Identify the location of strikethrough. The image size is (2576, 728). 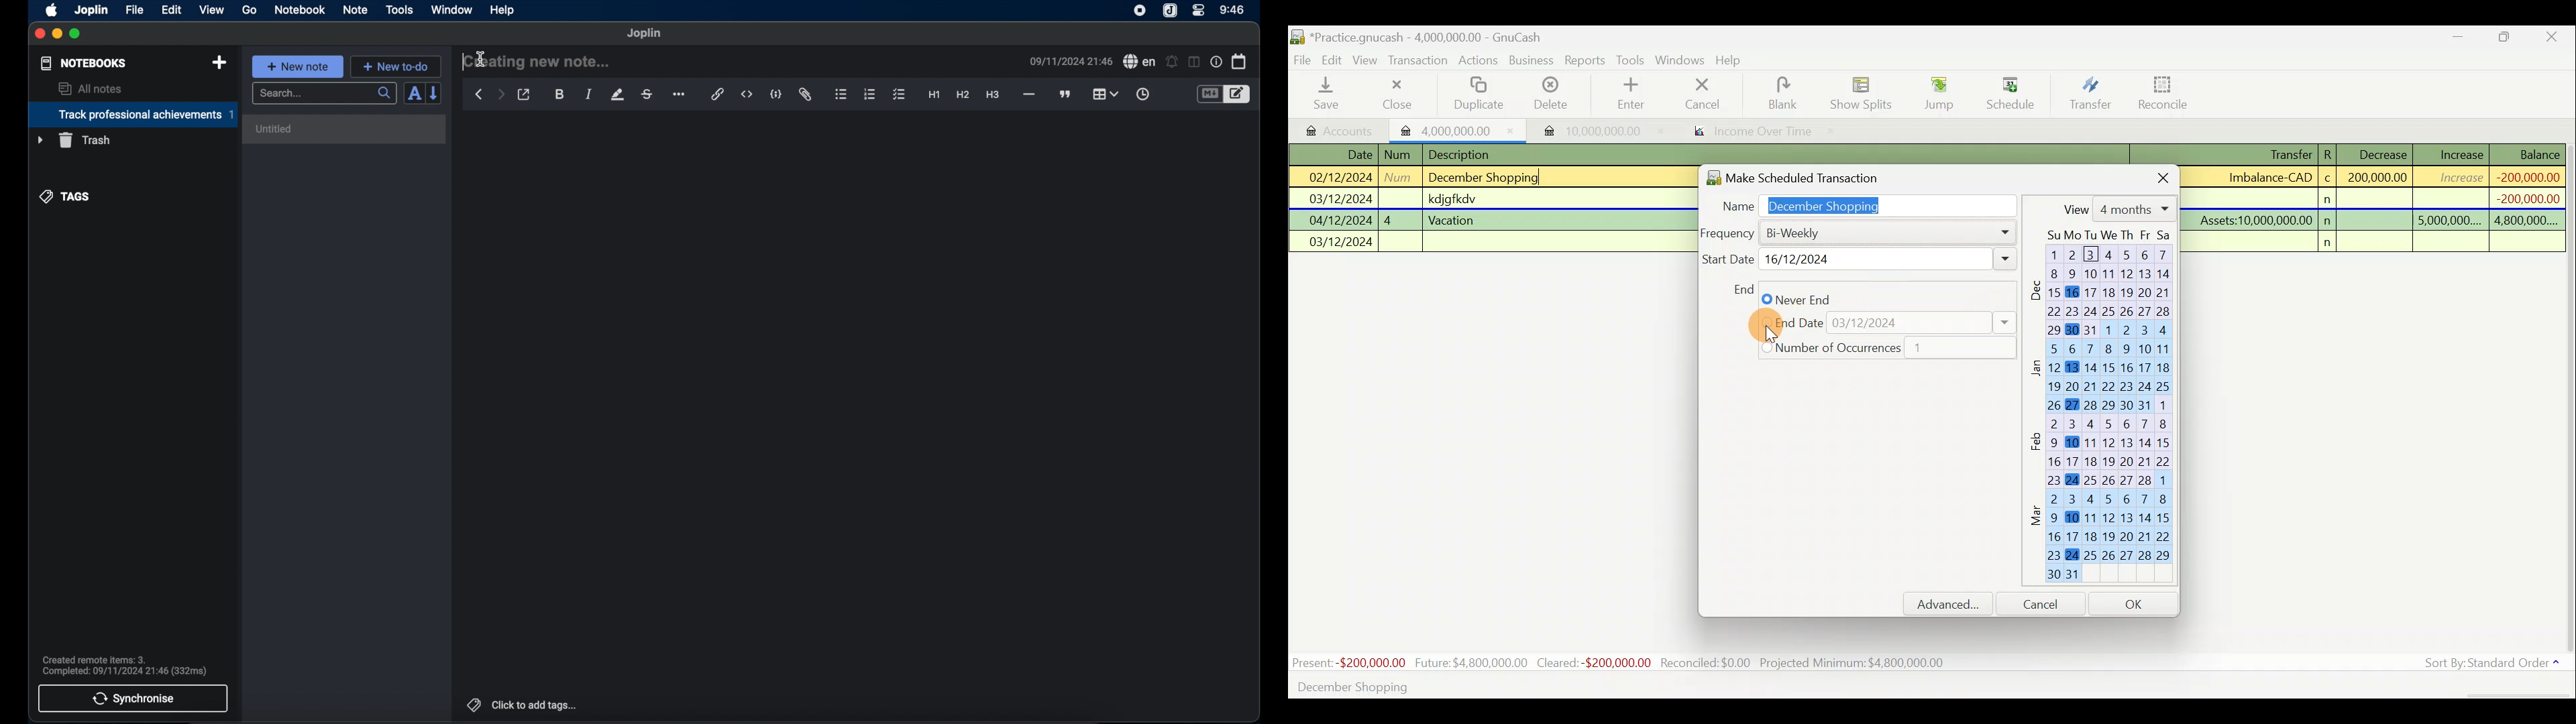
(647, 94).